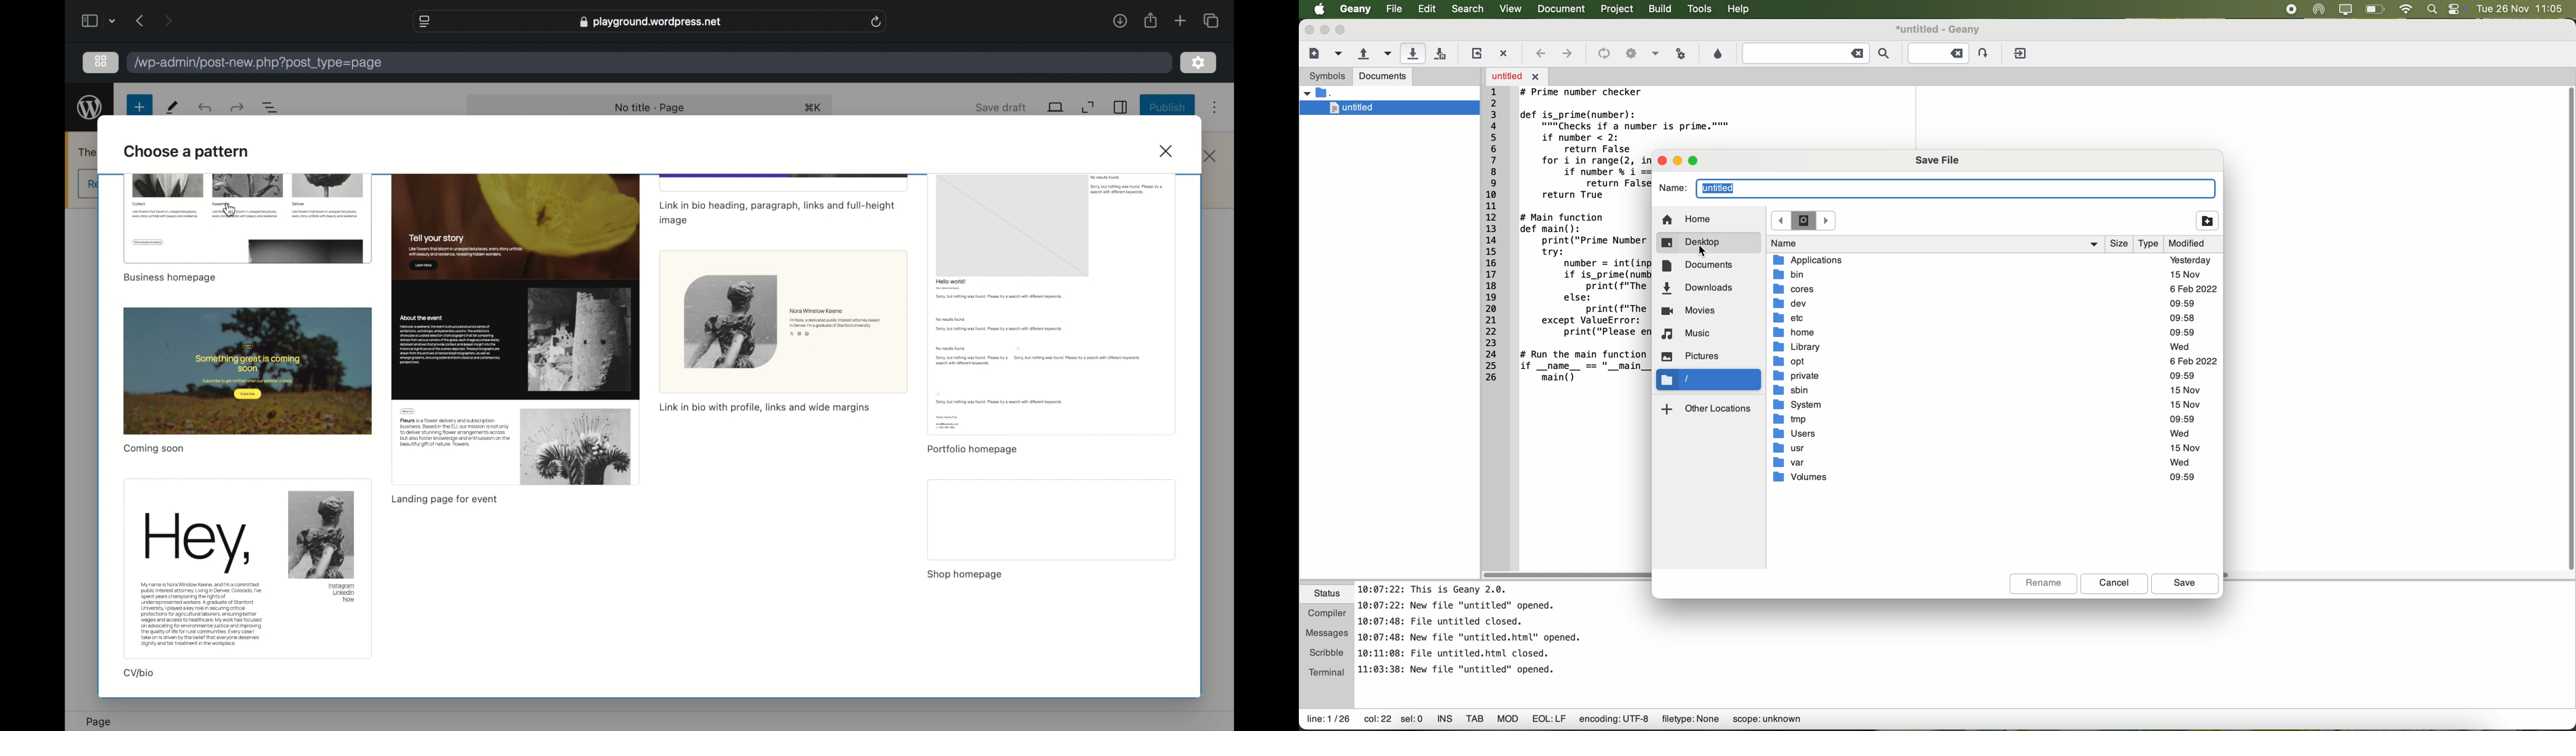  I want to click on business homepage, so click(169, 279).